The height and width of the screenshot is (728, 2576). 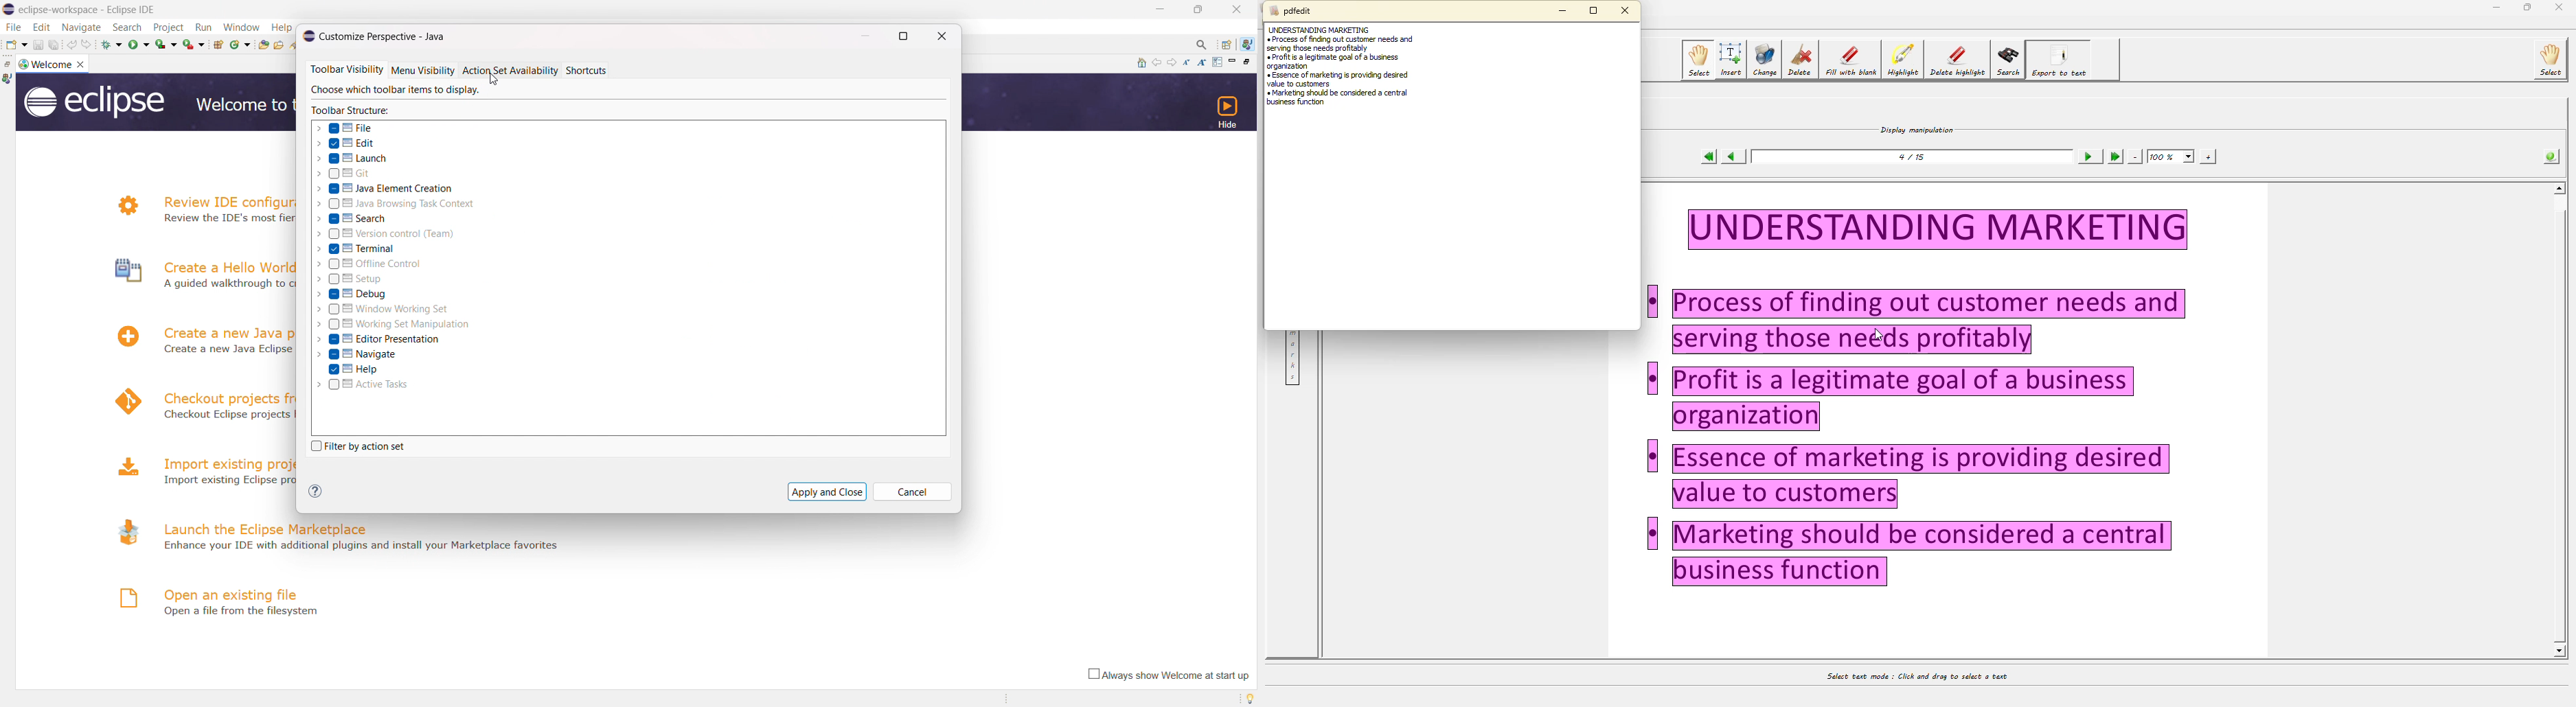 I want to click on Title, so click(x=96, y=9).